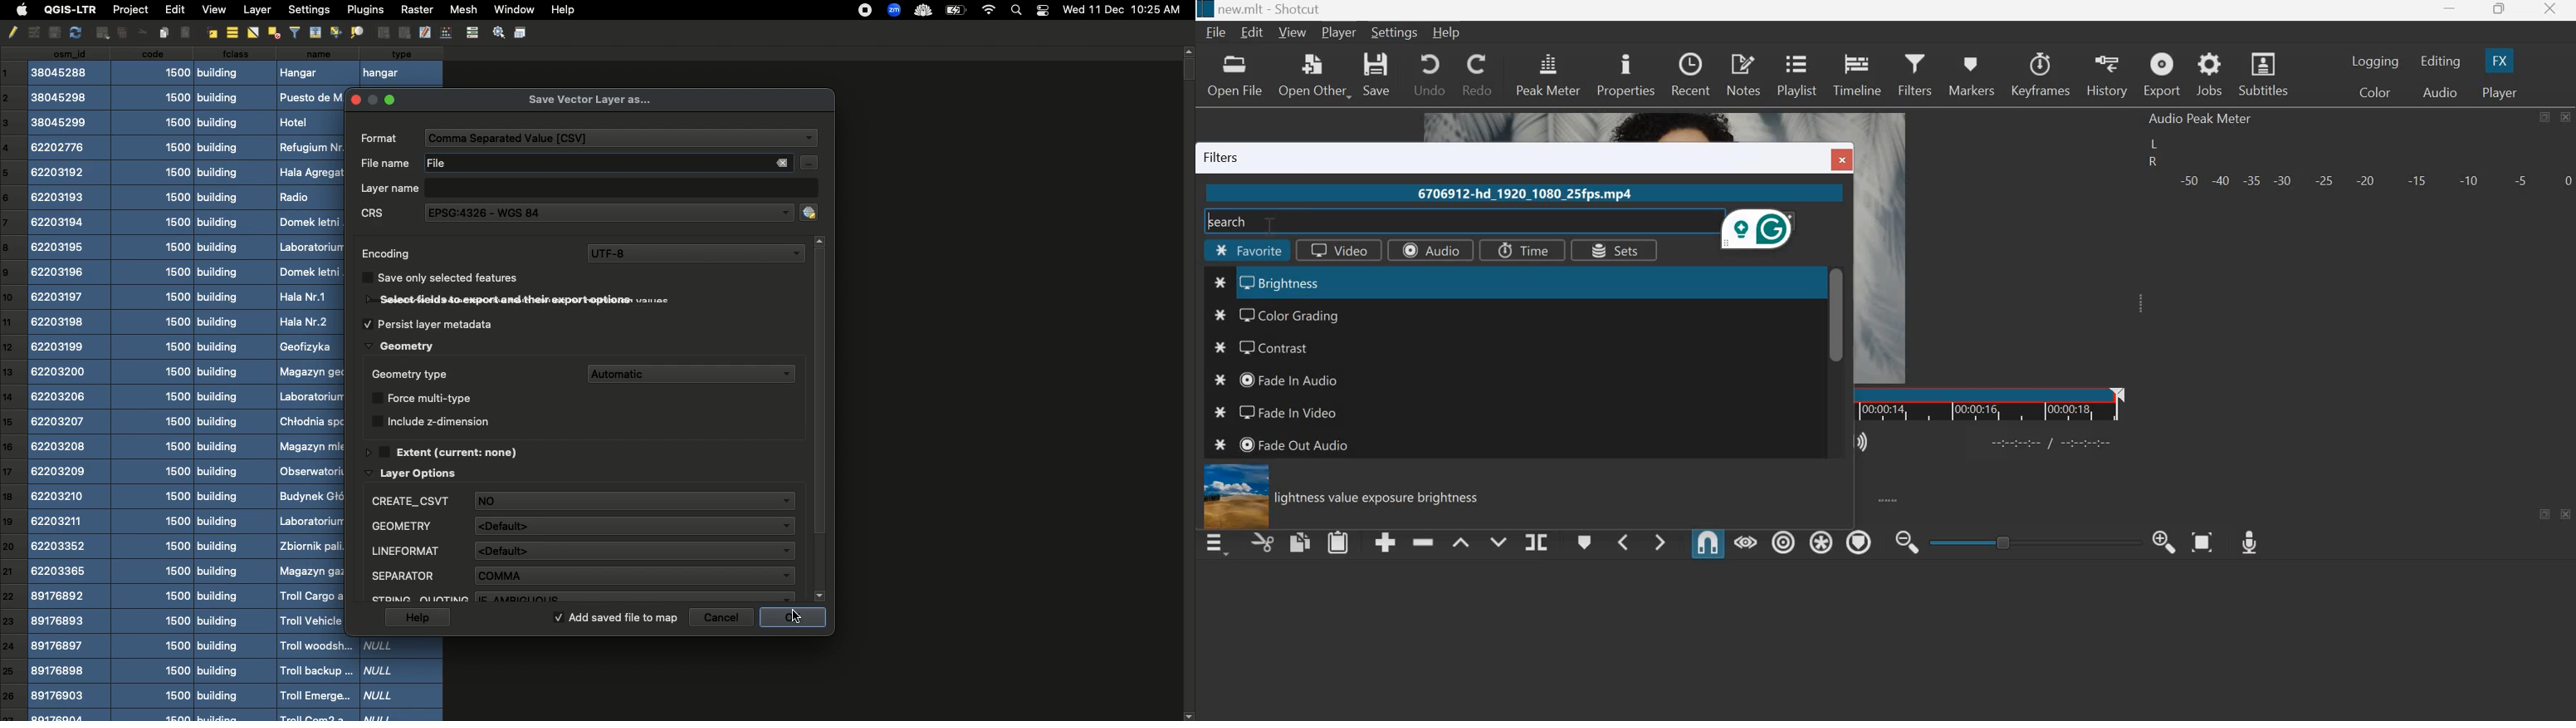  What do you see at coordinates (496, 32) in the screenshot?
I see `Settings` at bounding box center [496, 32].